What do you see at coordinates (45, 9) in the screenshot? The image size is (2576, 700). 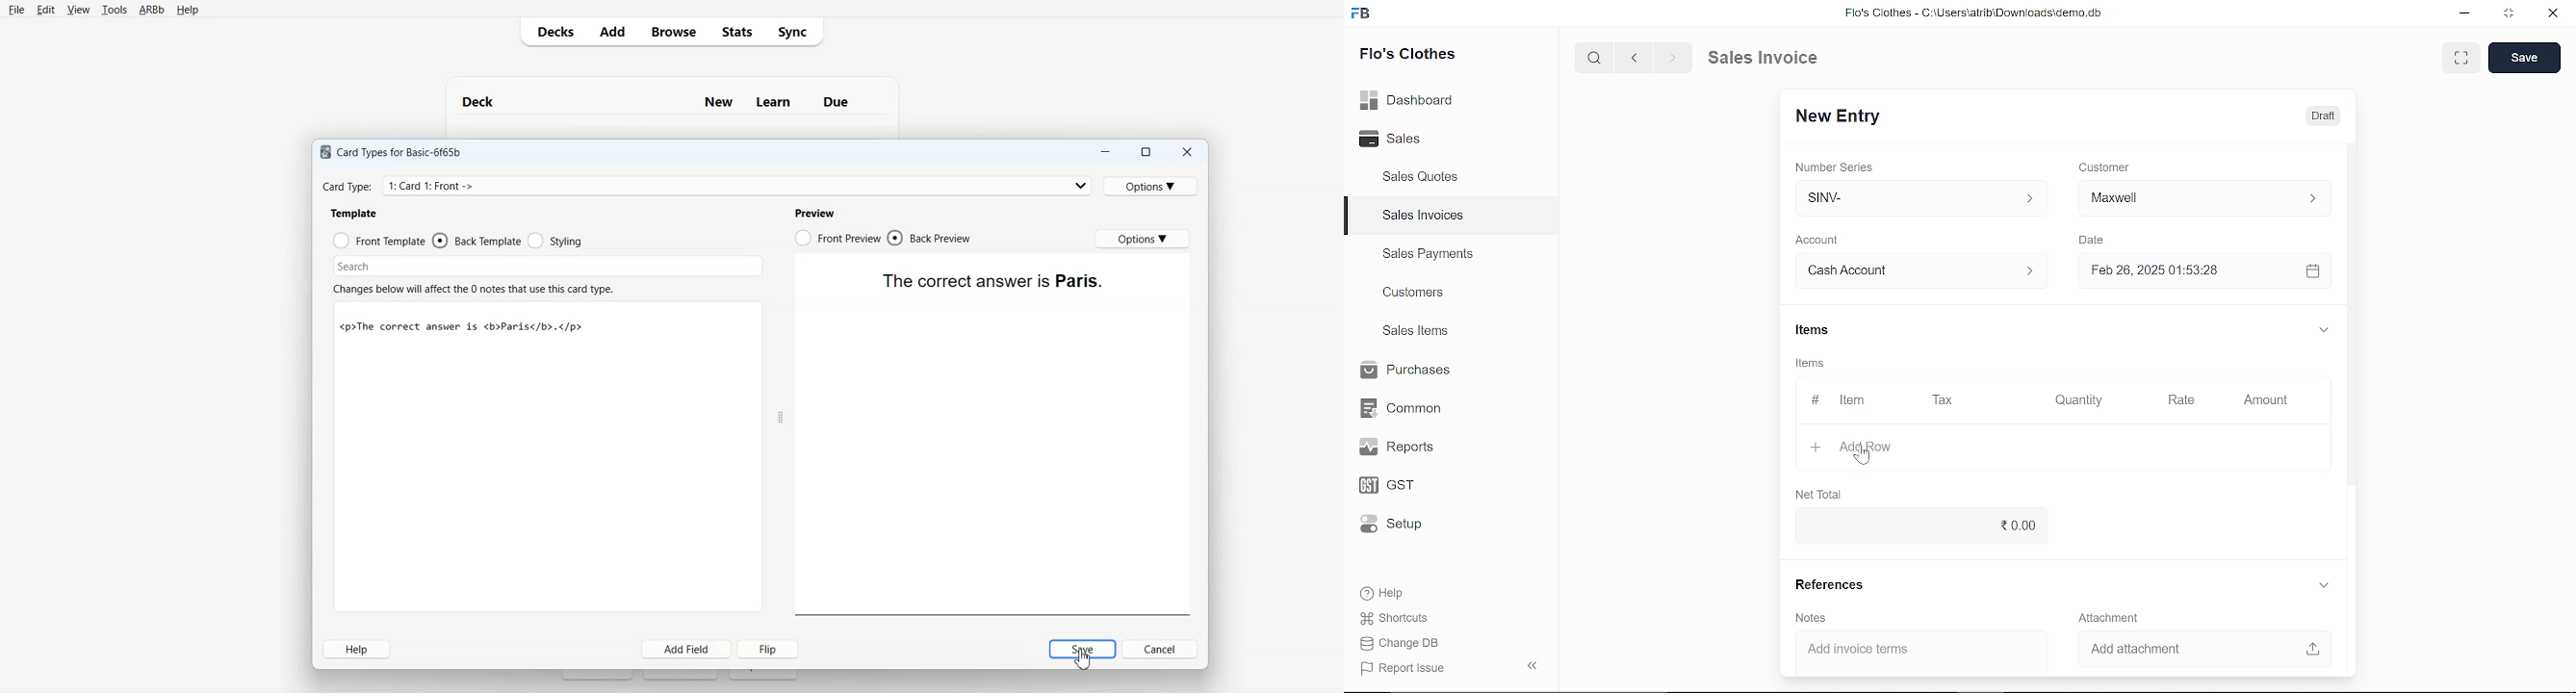 I see `Edit` at bounding box center [45, 9].